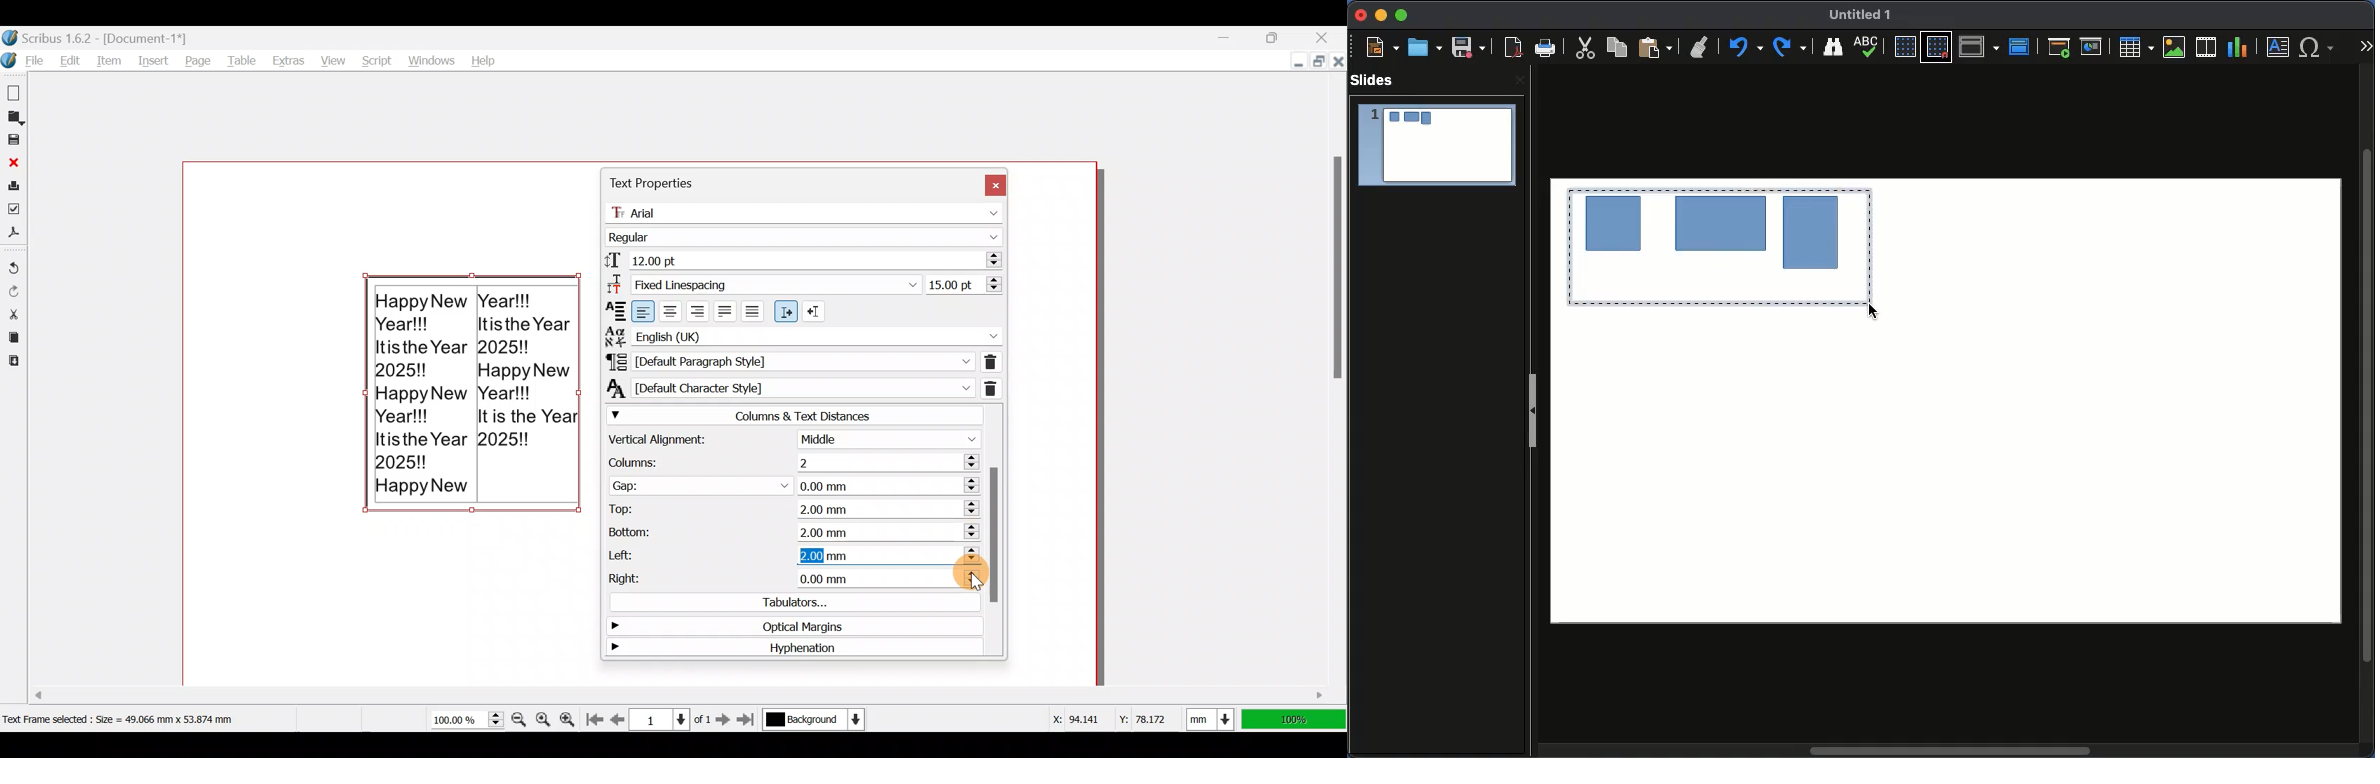  I want to click on Left to right paragraph, so click(786, 312).